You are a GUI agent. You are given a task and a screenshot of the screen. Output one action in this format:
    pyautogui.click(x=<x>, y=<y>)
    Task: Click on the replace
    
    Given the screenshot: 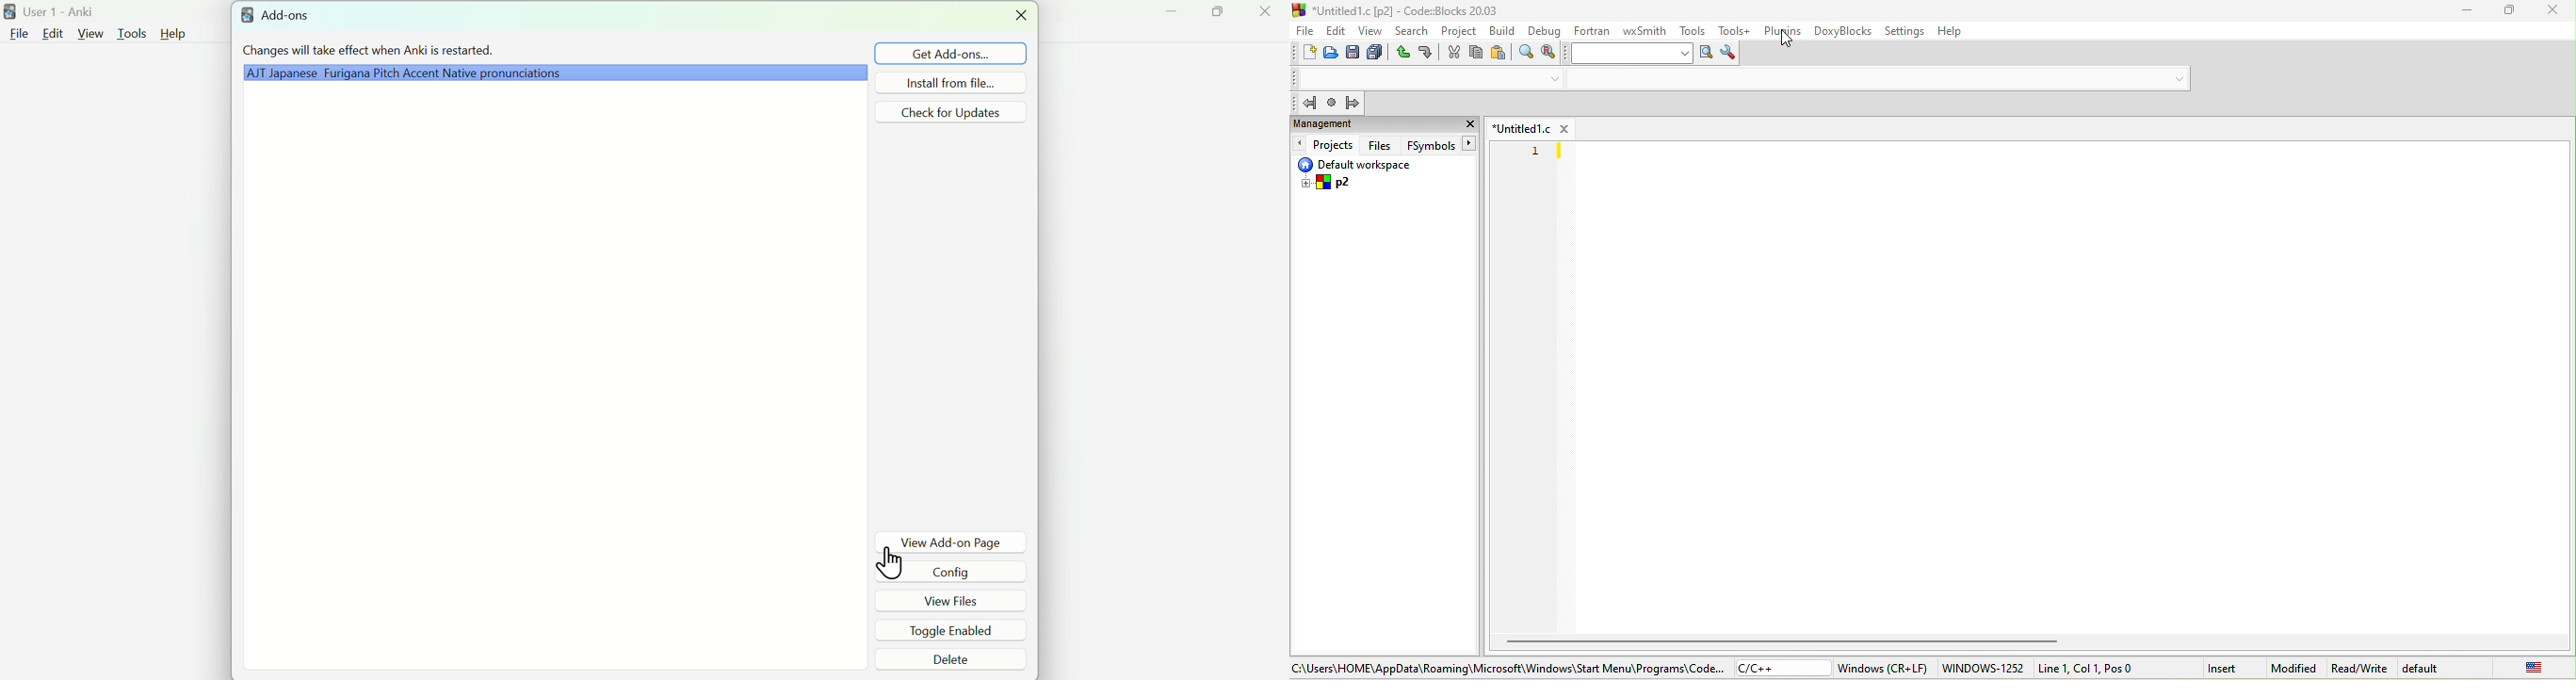 What is the action you would take?
    pyautogui.click(x=1550, y=55)
    